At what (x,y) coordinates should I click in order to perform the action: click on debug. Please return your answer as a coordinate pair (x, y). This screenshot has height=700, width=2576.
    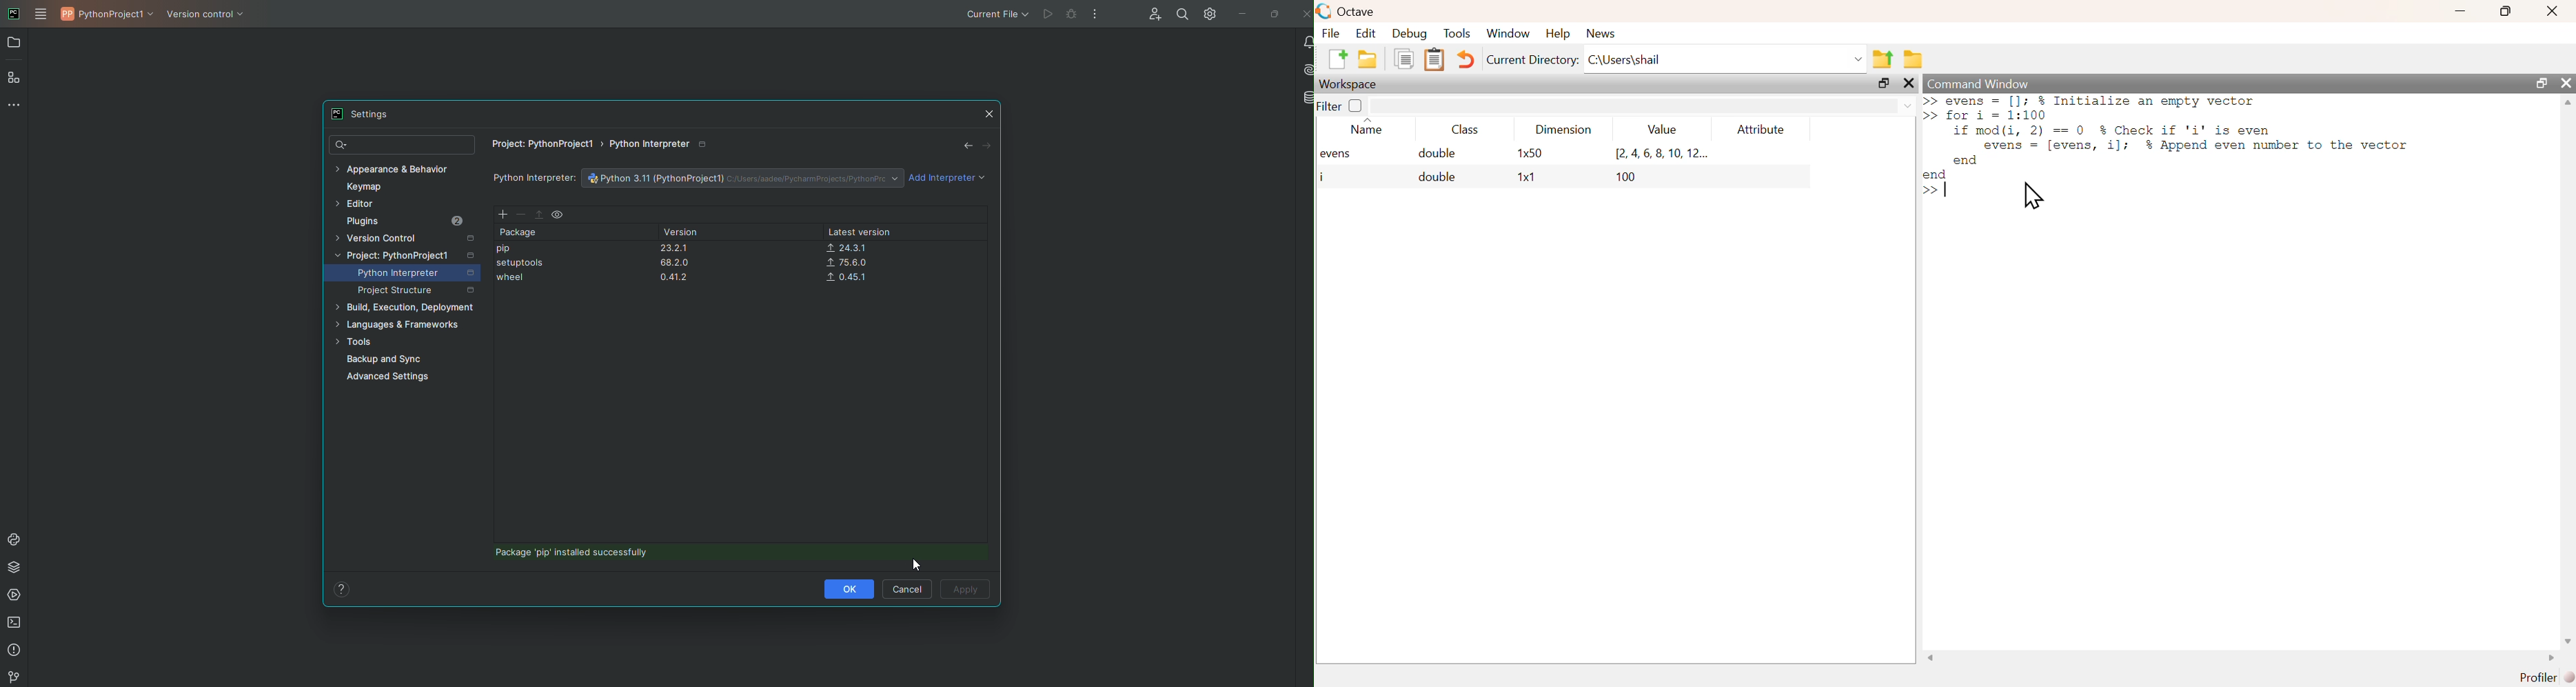
    Looking at the image, I should click on (1412, 34).